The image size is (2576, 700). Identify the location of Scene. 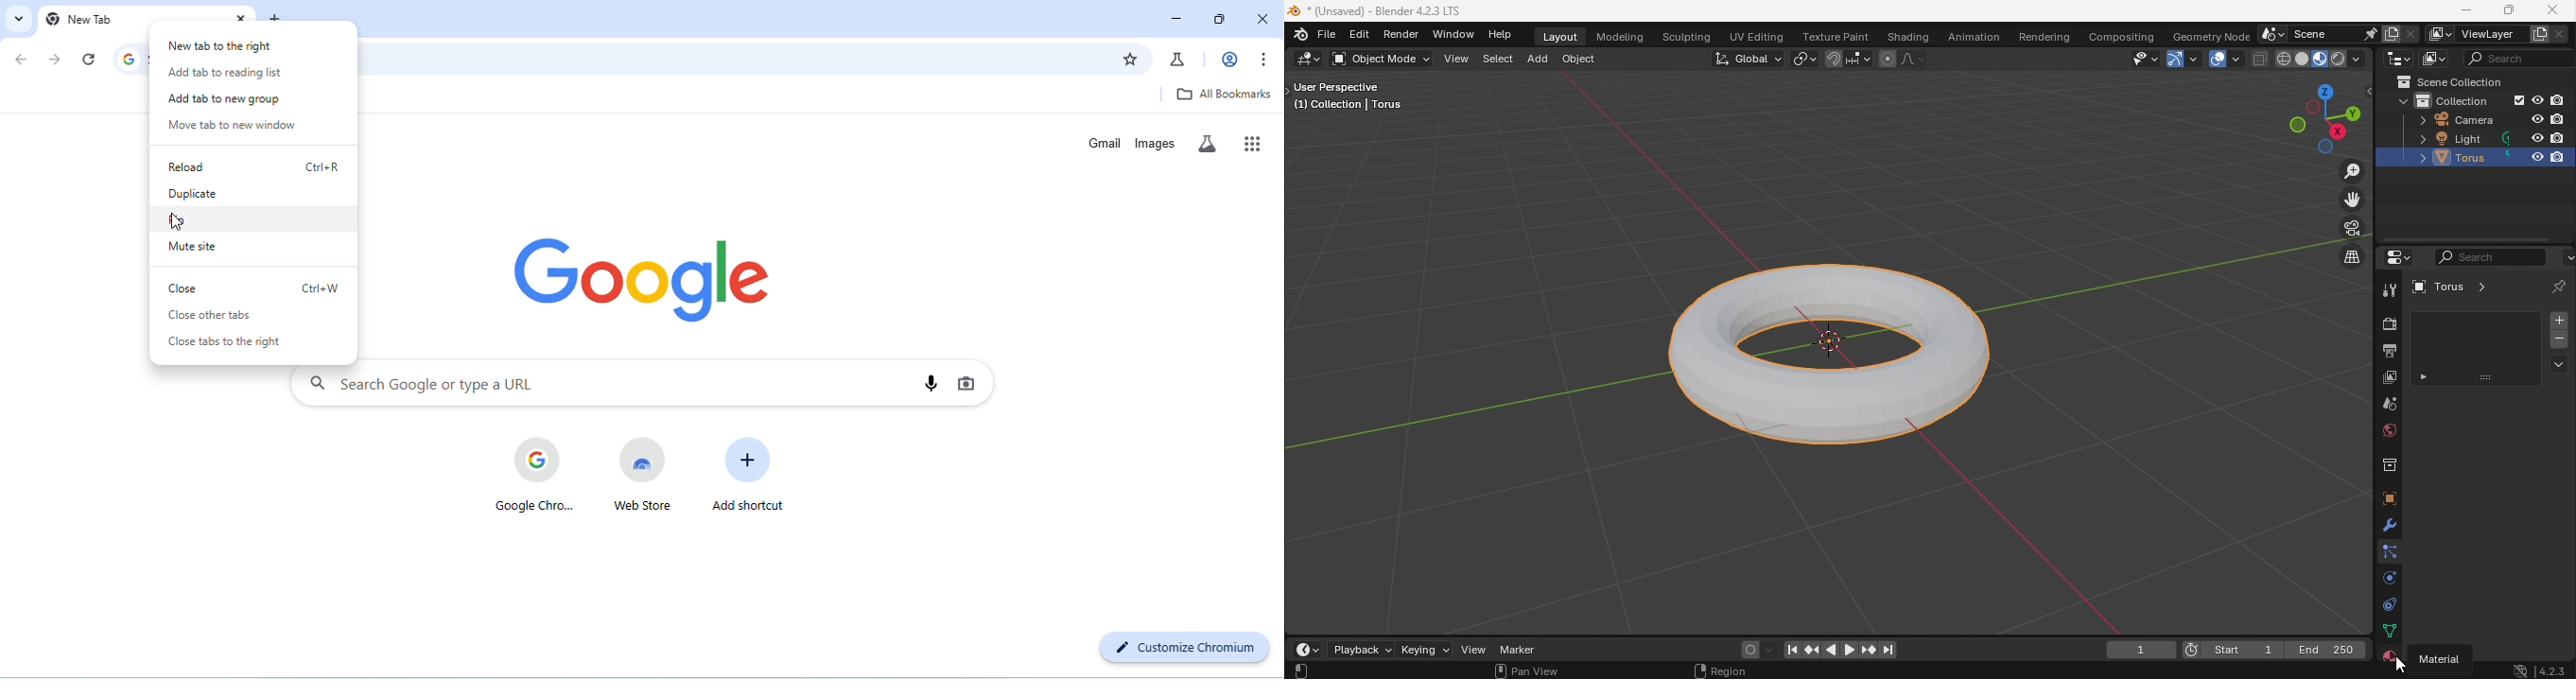
(2386, 406).